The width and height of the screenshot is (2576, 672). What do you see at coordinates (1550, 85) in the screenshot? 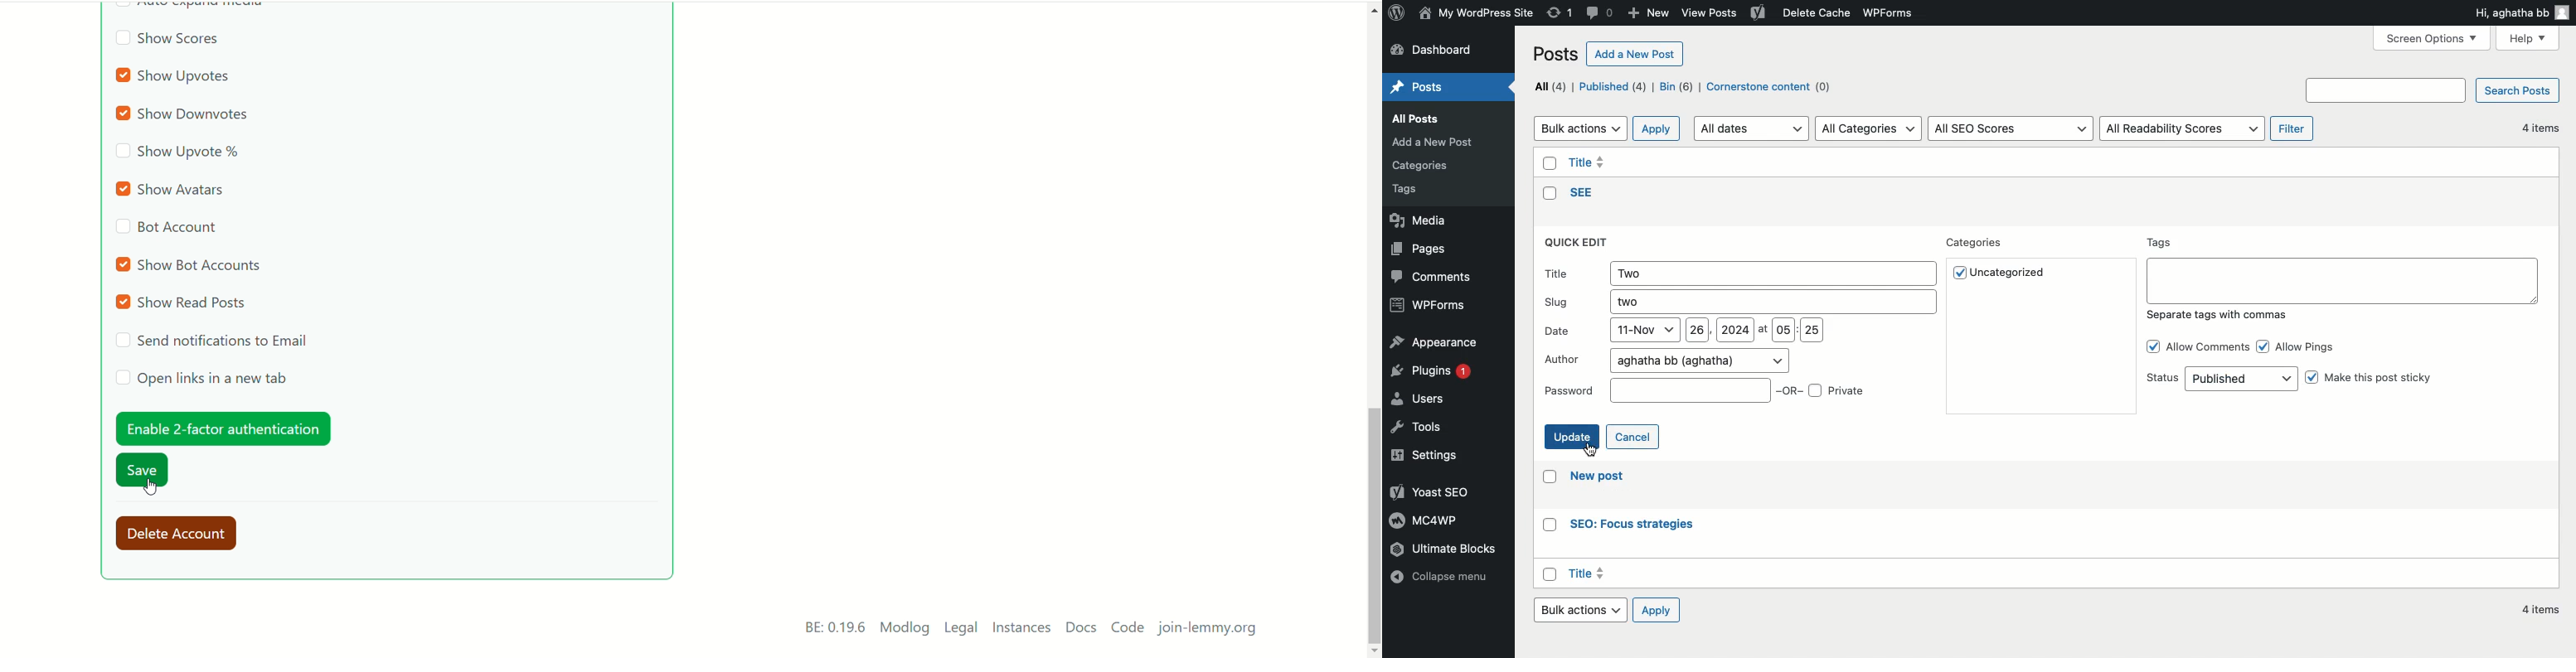
I see `All` at bounding box center [1550, 85].